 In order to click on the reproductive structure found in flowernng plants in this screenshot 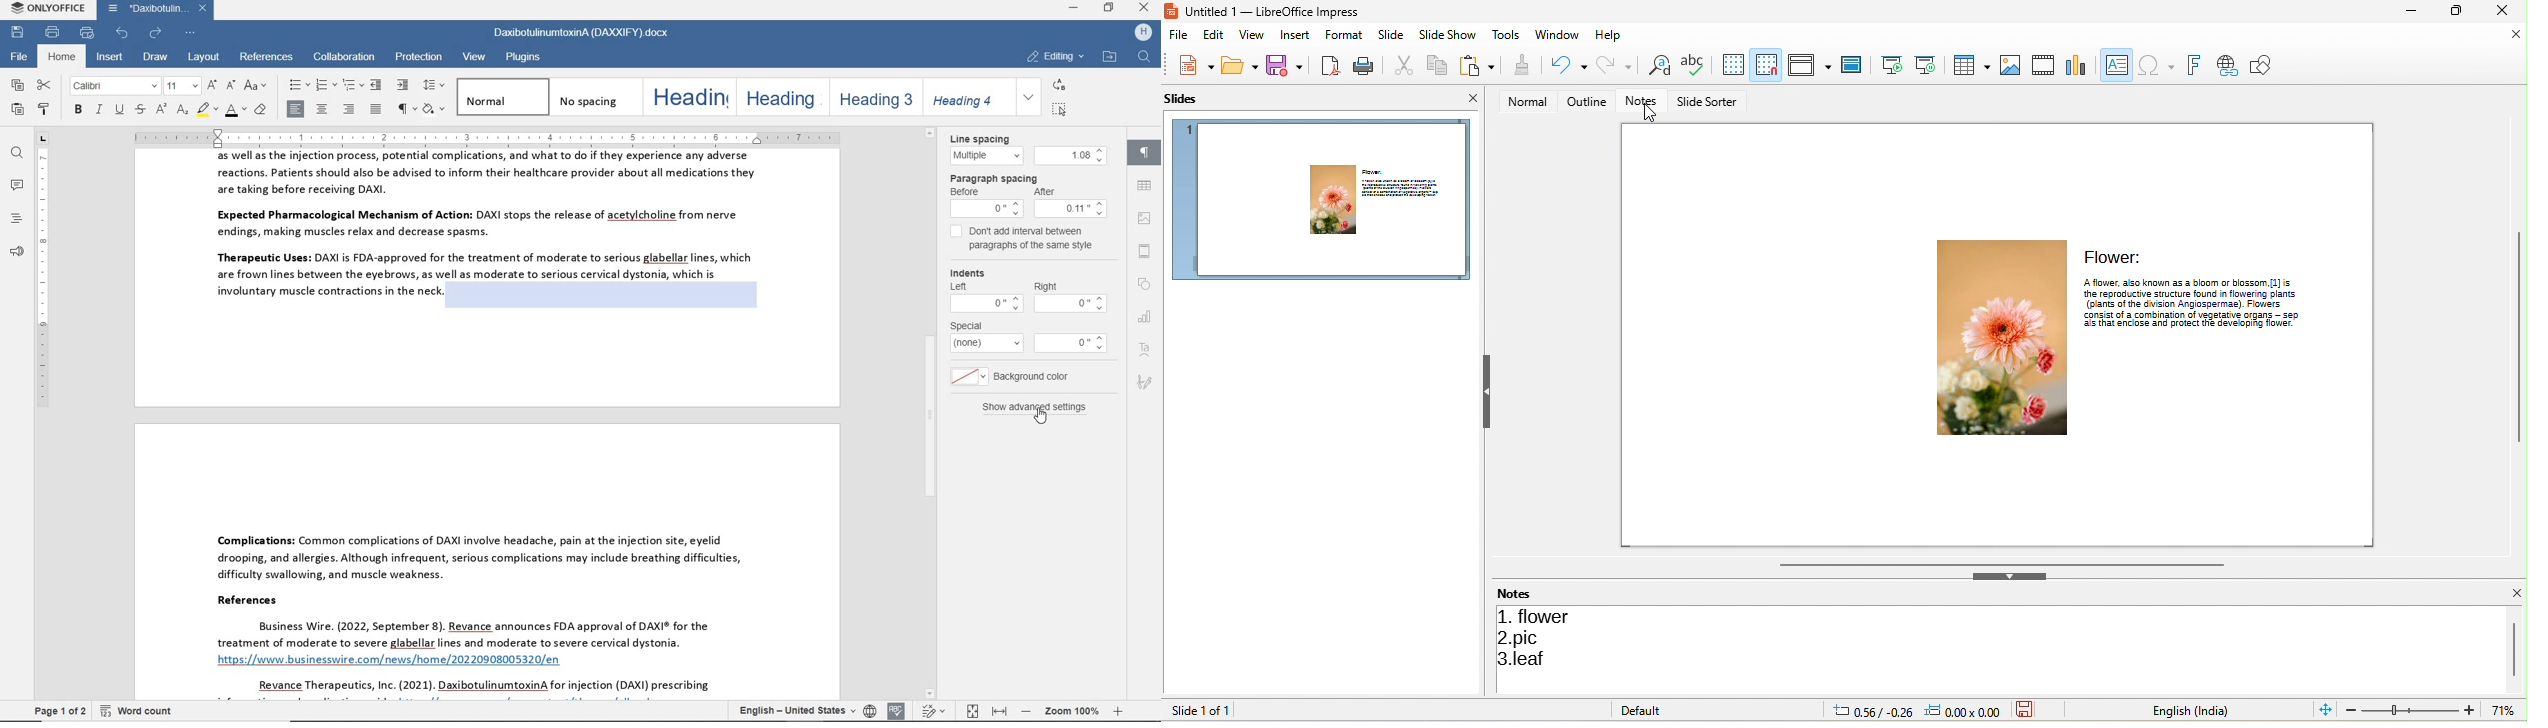, I will do `click(2205, 293)`.